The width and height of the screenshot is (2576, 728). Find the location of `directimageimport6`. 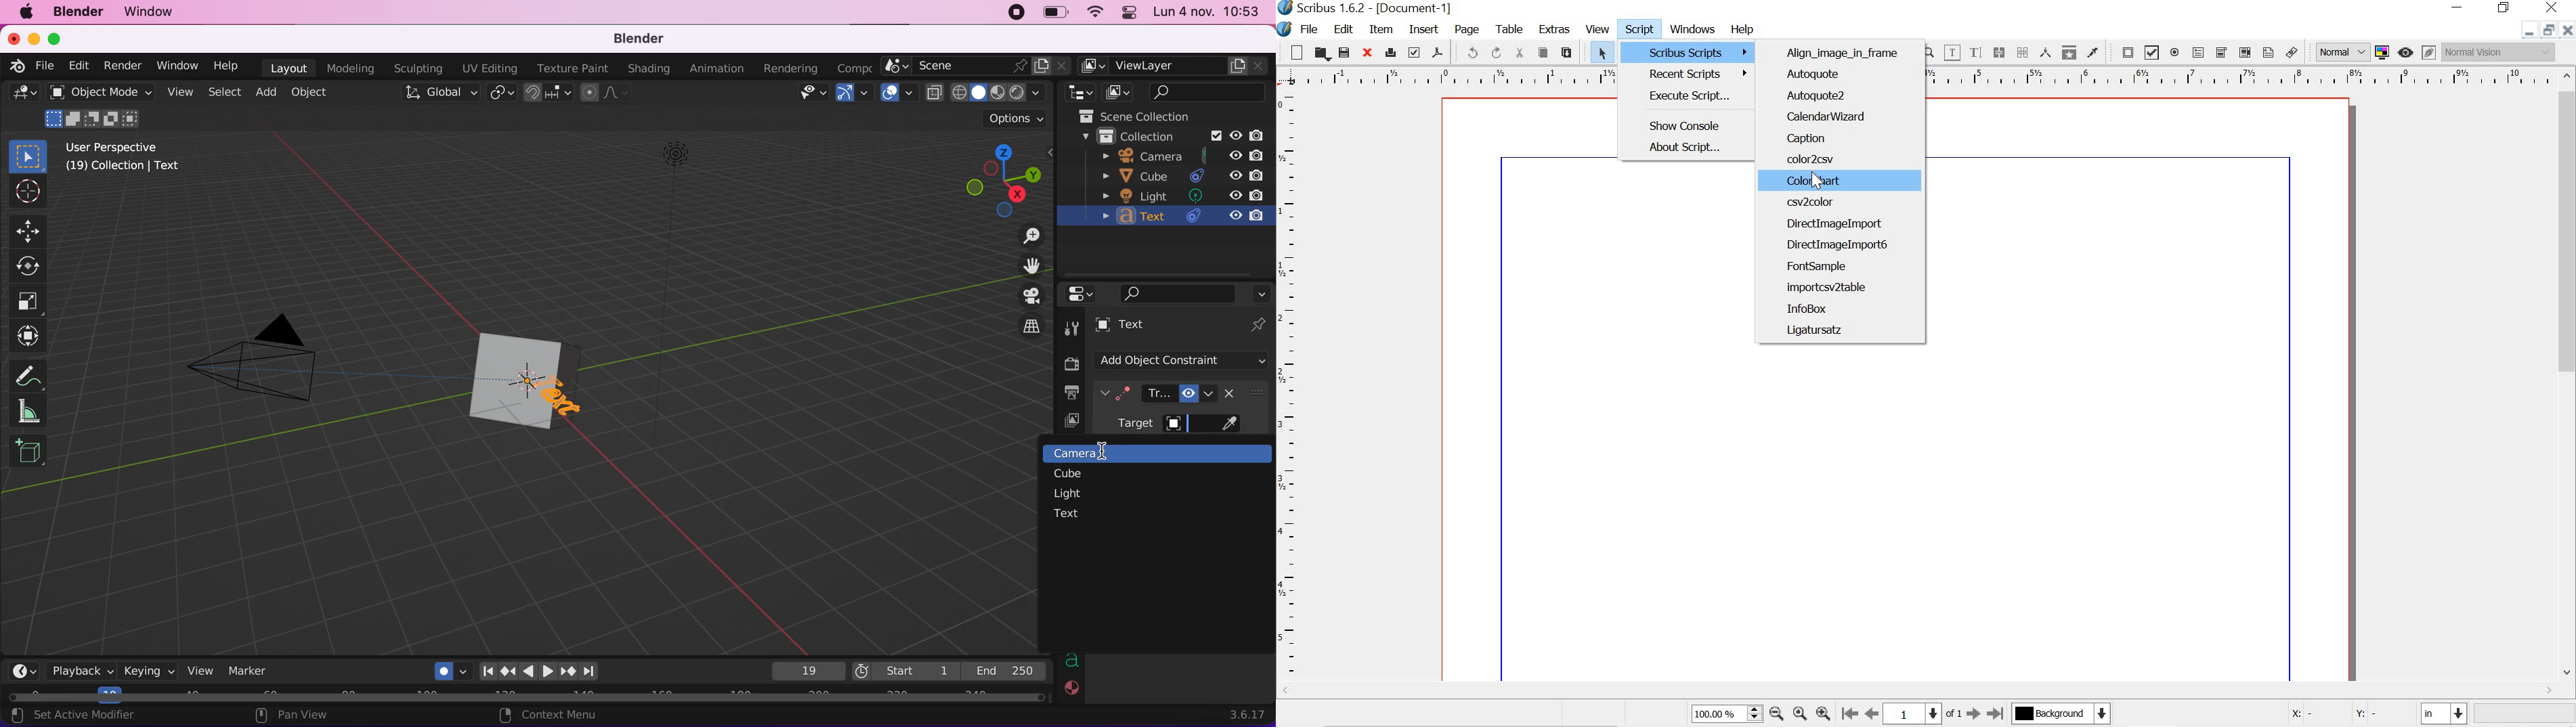

directimageimport6 is located at coordinates (1837, 246).